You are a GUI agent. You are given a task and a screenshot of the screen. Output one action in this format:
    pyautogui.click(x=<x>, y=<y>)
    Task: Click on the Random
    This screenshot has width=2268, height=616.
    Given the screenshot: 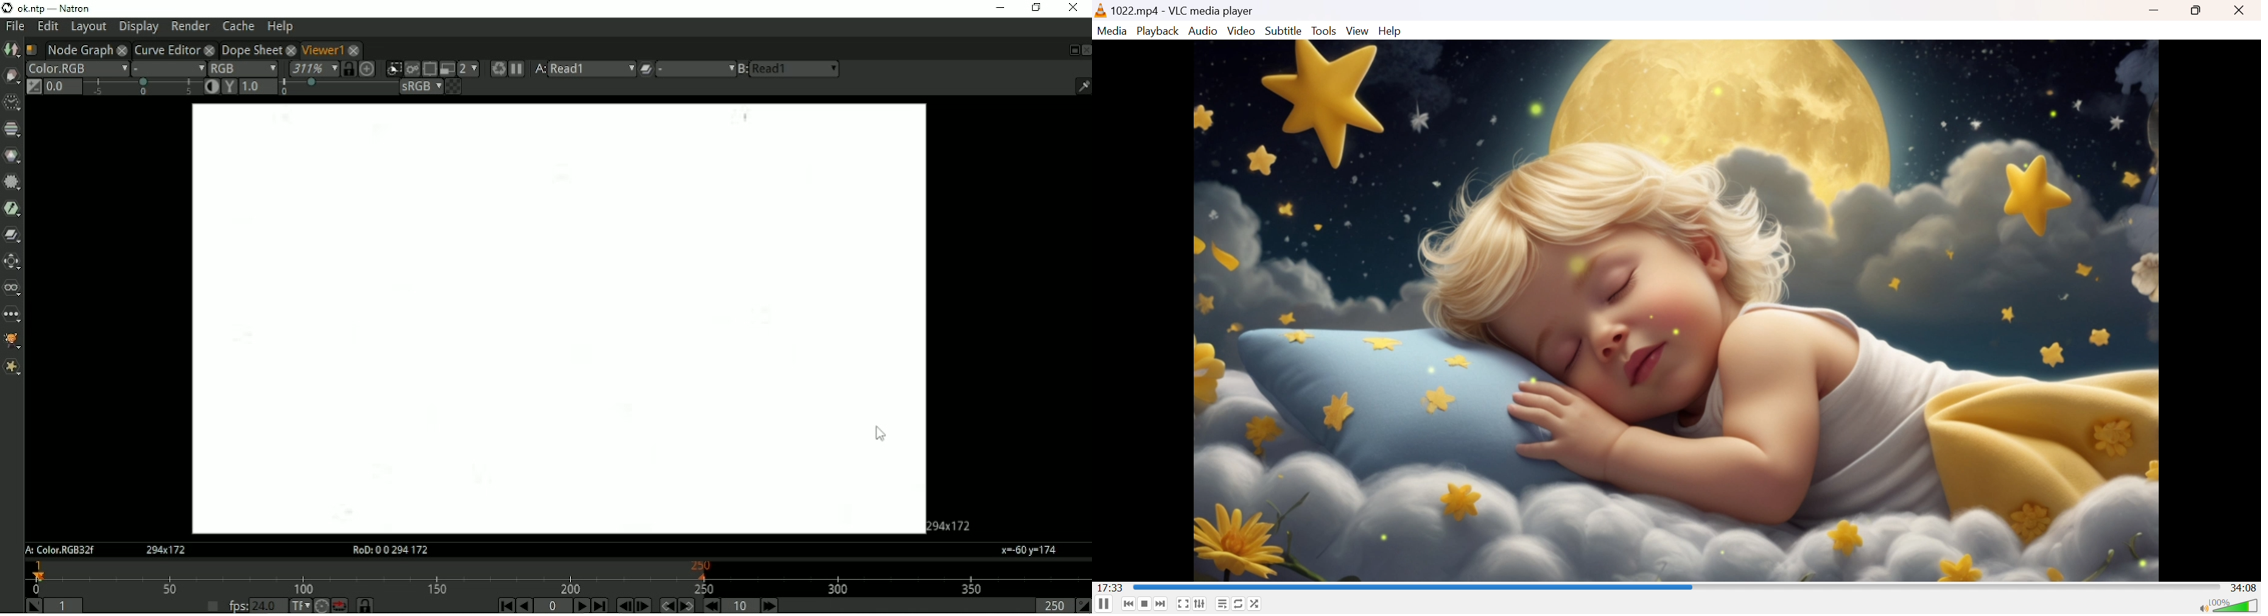 What is the action you would take?
    pyautogui.click(x=1255, y=602)
    